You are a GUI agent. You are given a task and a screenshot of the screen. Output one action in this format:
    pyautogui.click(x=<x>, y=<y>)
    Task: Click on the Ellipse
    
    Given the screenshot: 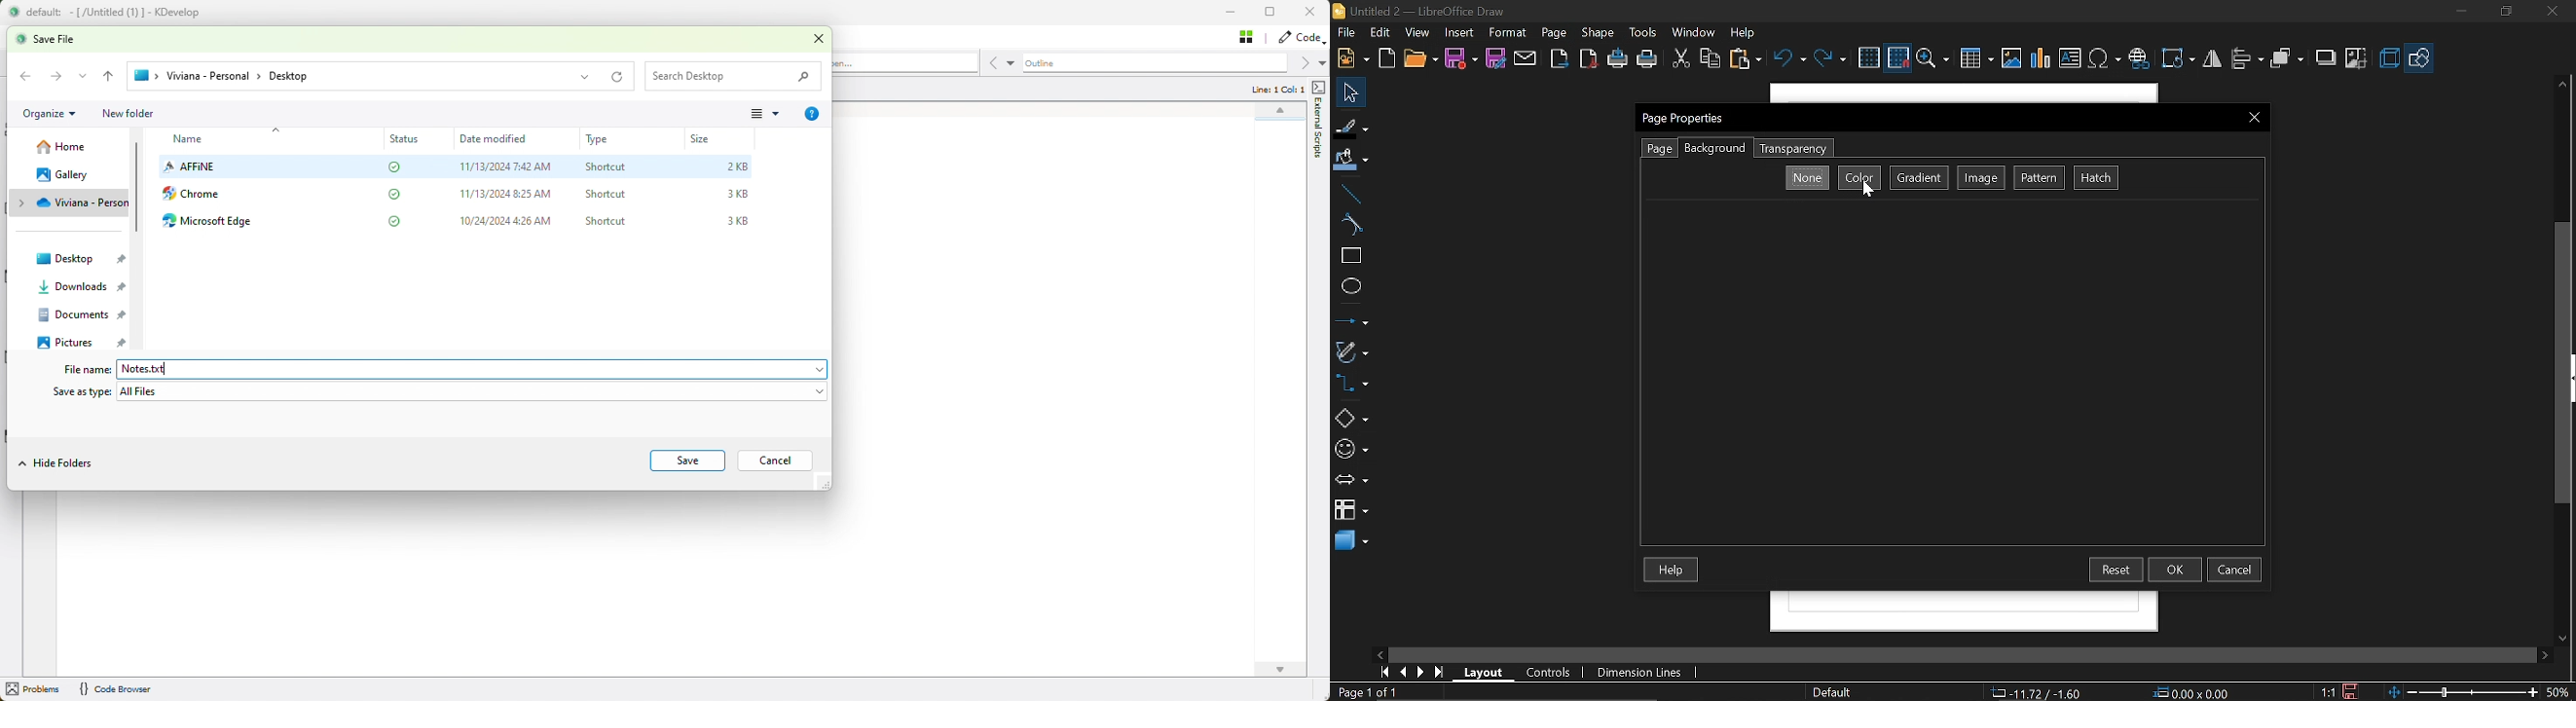 What is the action you would take?
    pyautogui.click(x=1349, y=289)
    